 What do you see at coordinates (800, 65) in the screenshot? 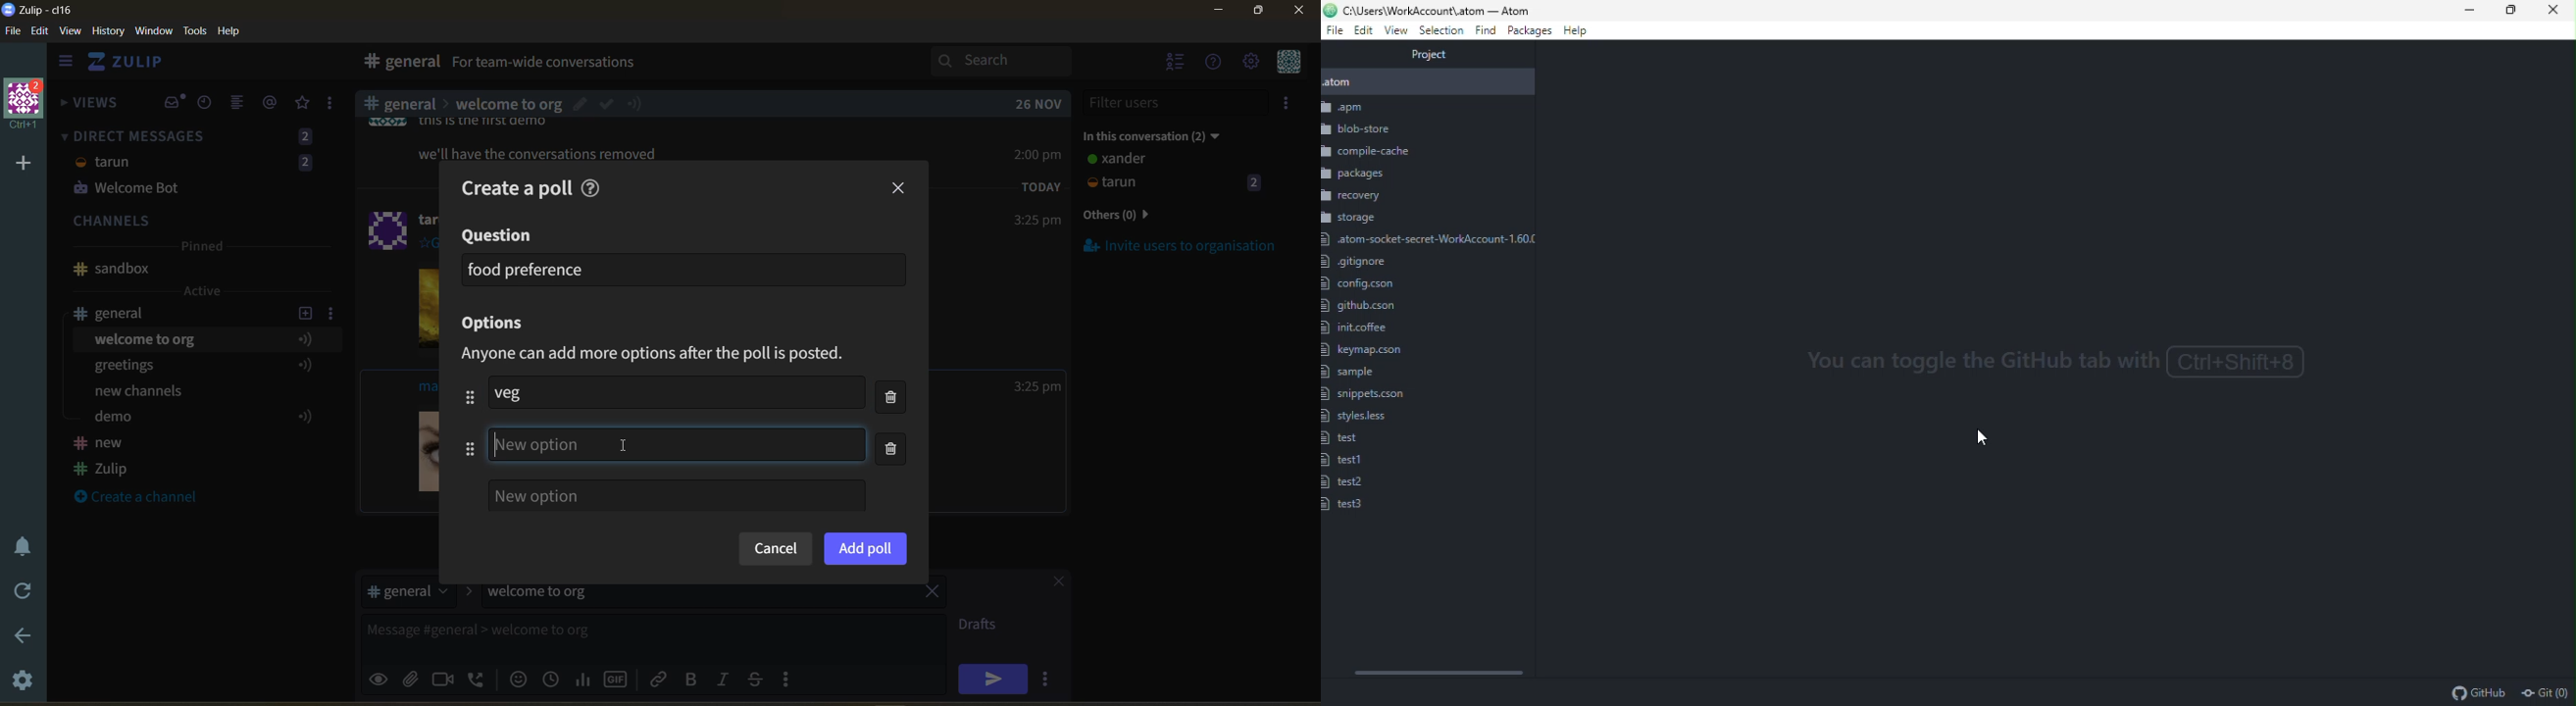
I see `help` at bounding box center [800, 65].